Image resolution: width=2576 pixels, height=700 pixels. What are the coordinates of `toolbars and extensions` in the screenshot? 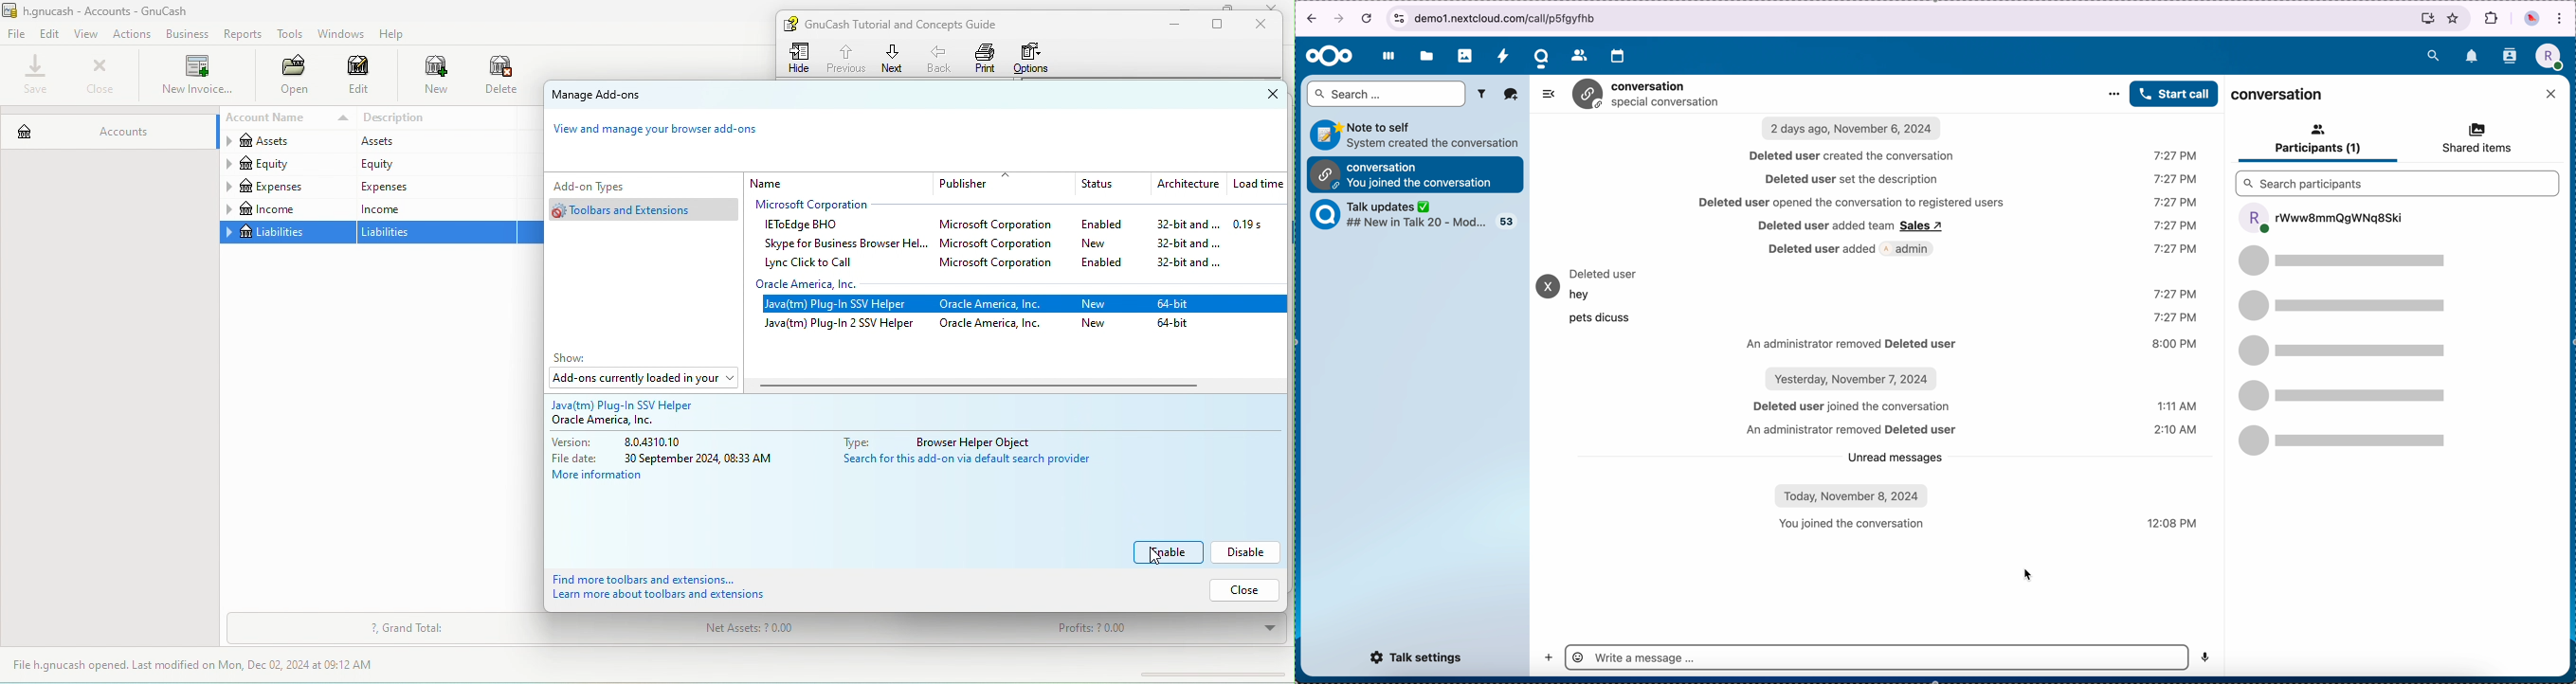 It's located at (647, 209).